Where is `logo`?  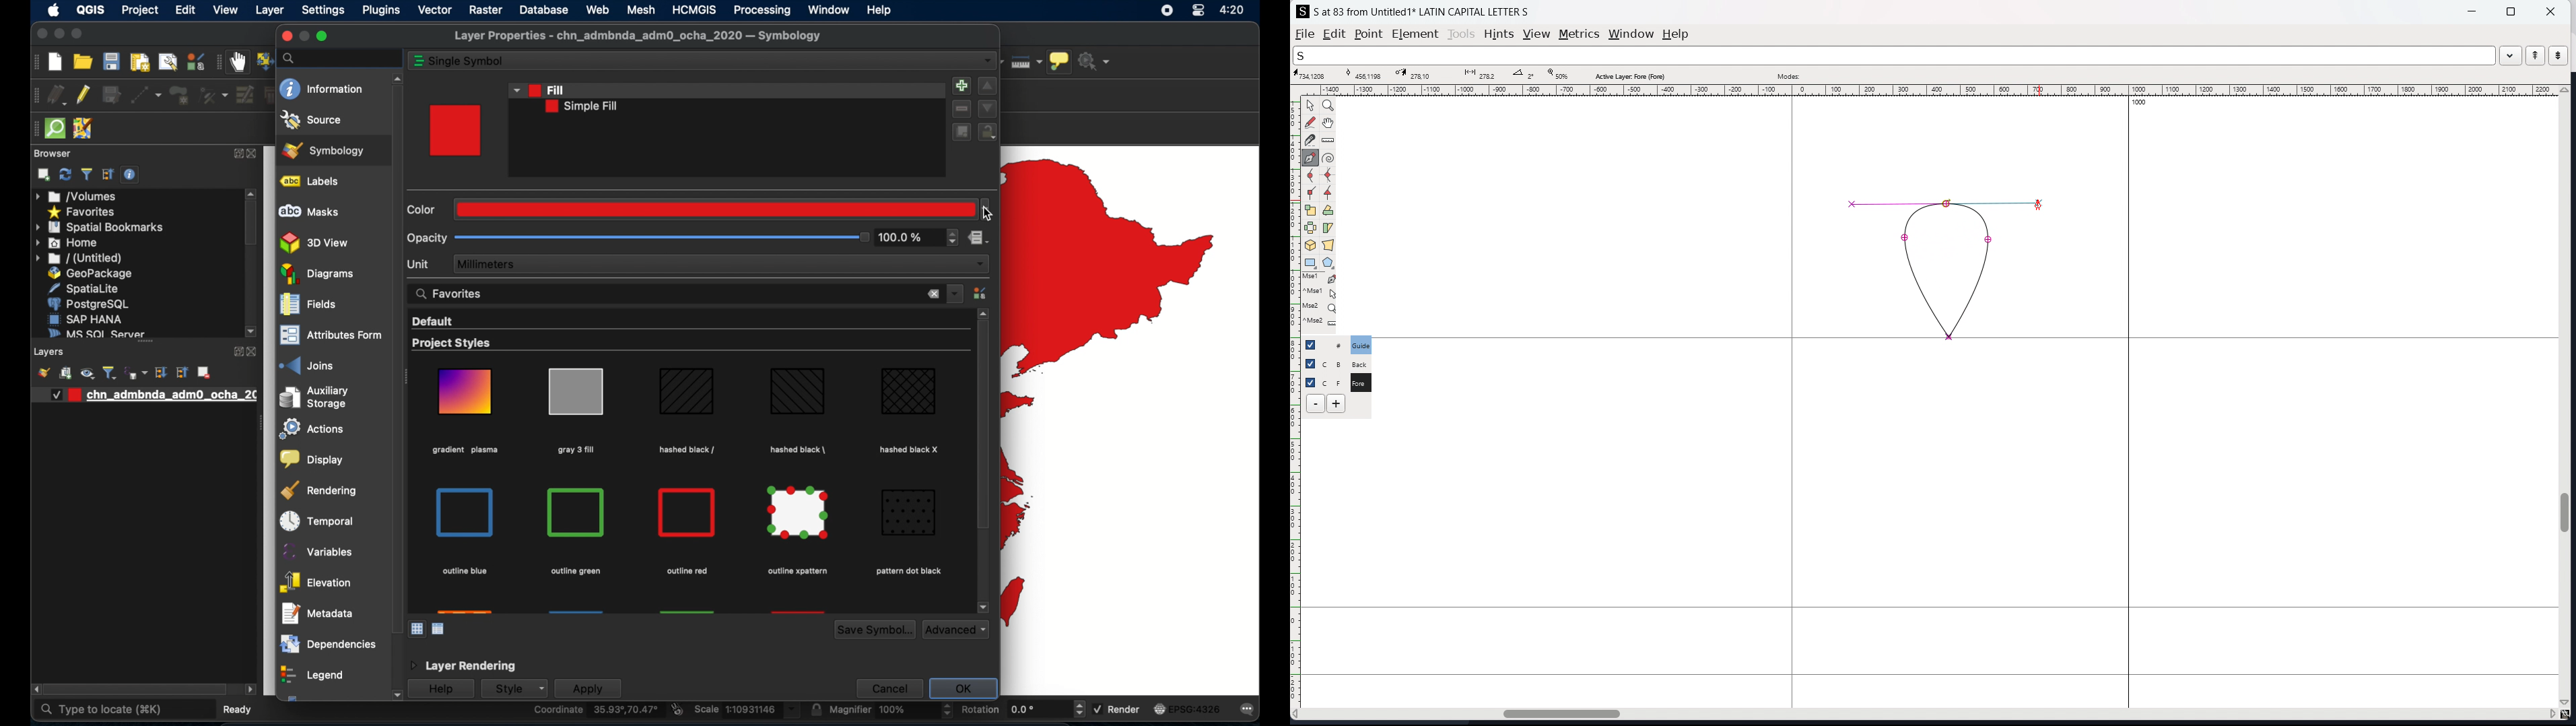 logo is located at coordinates (1303, 11).